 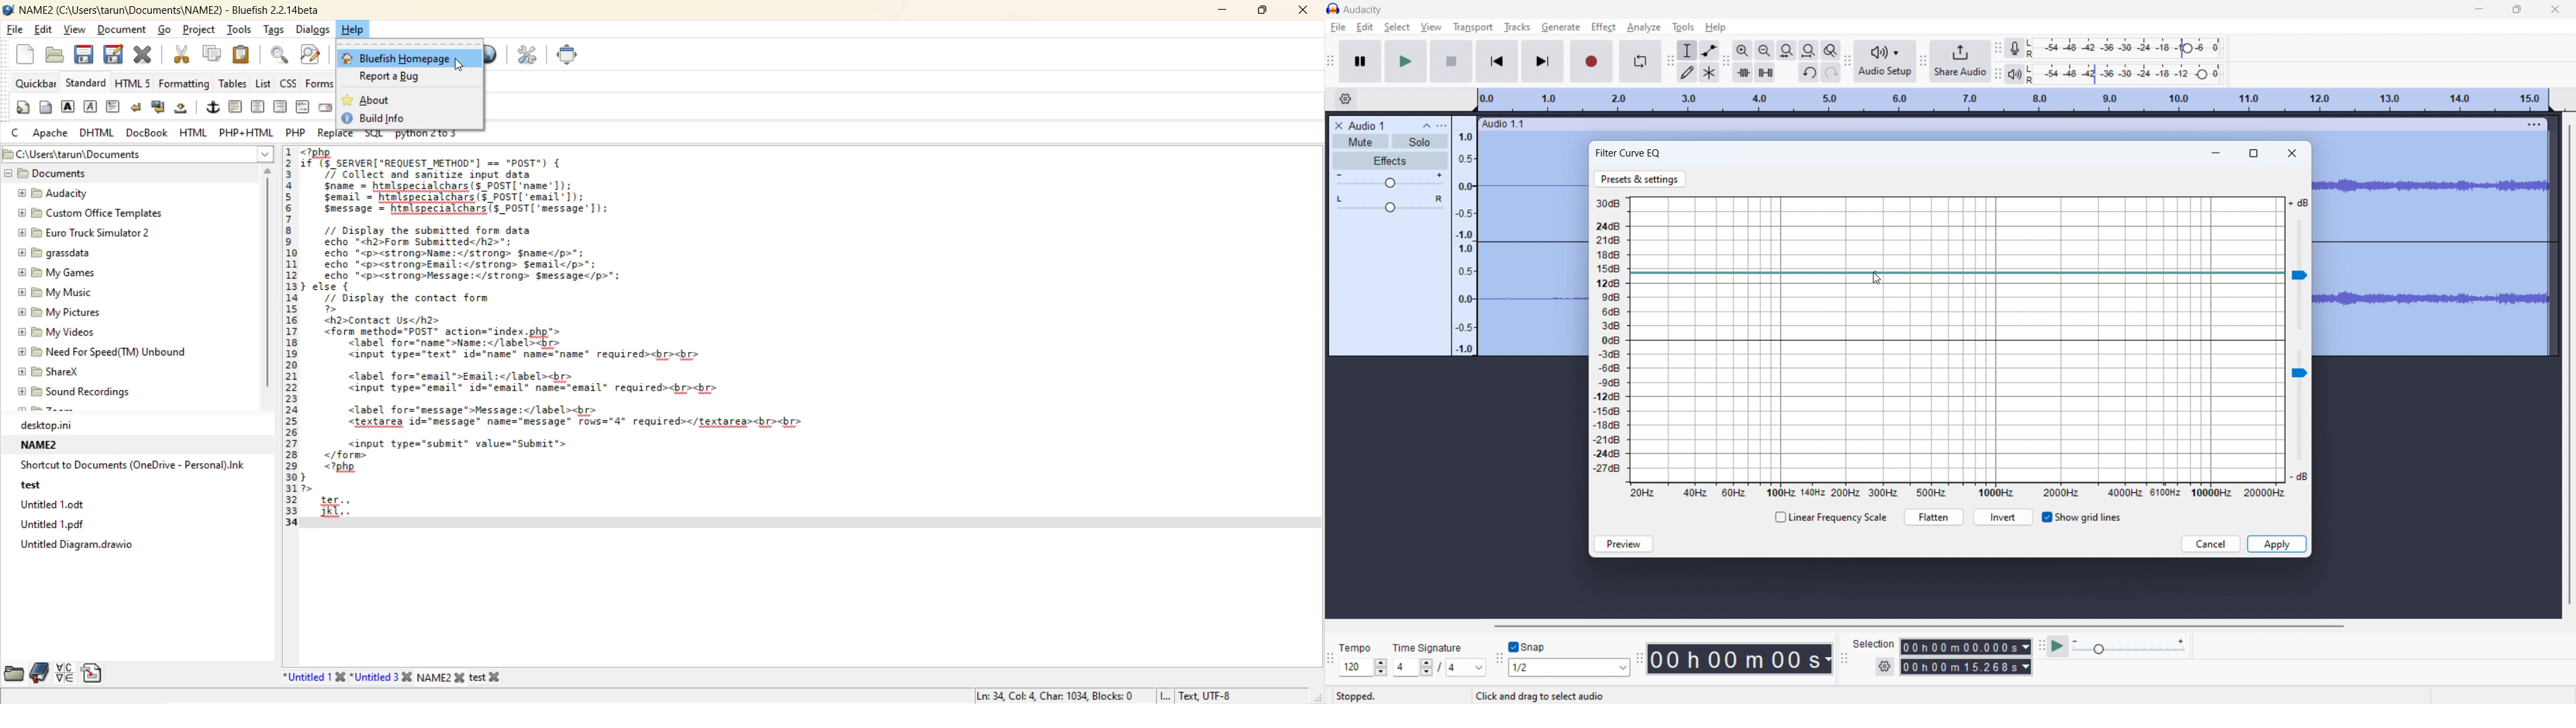 I want to click on audio setup, so click(x=1886, y=61).